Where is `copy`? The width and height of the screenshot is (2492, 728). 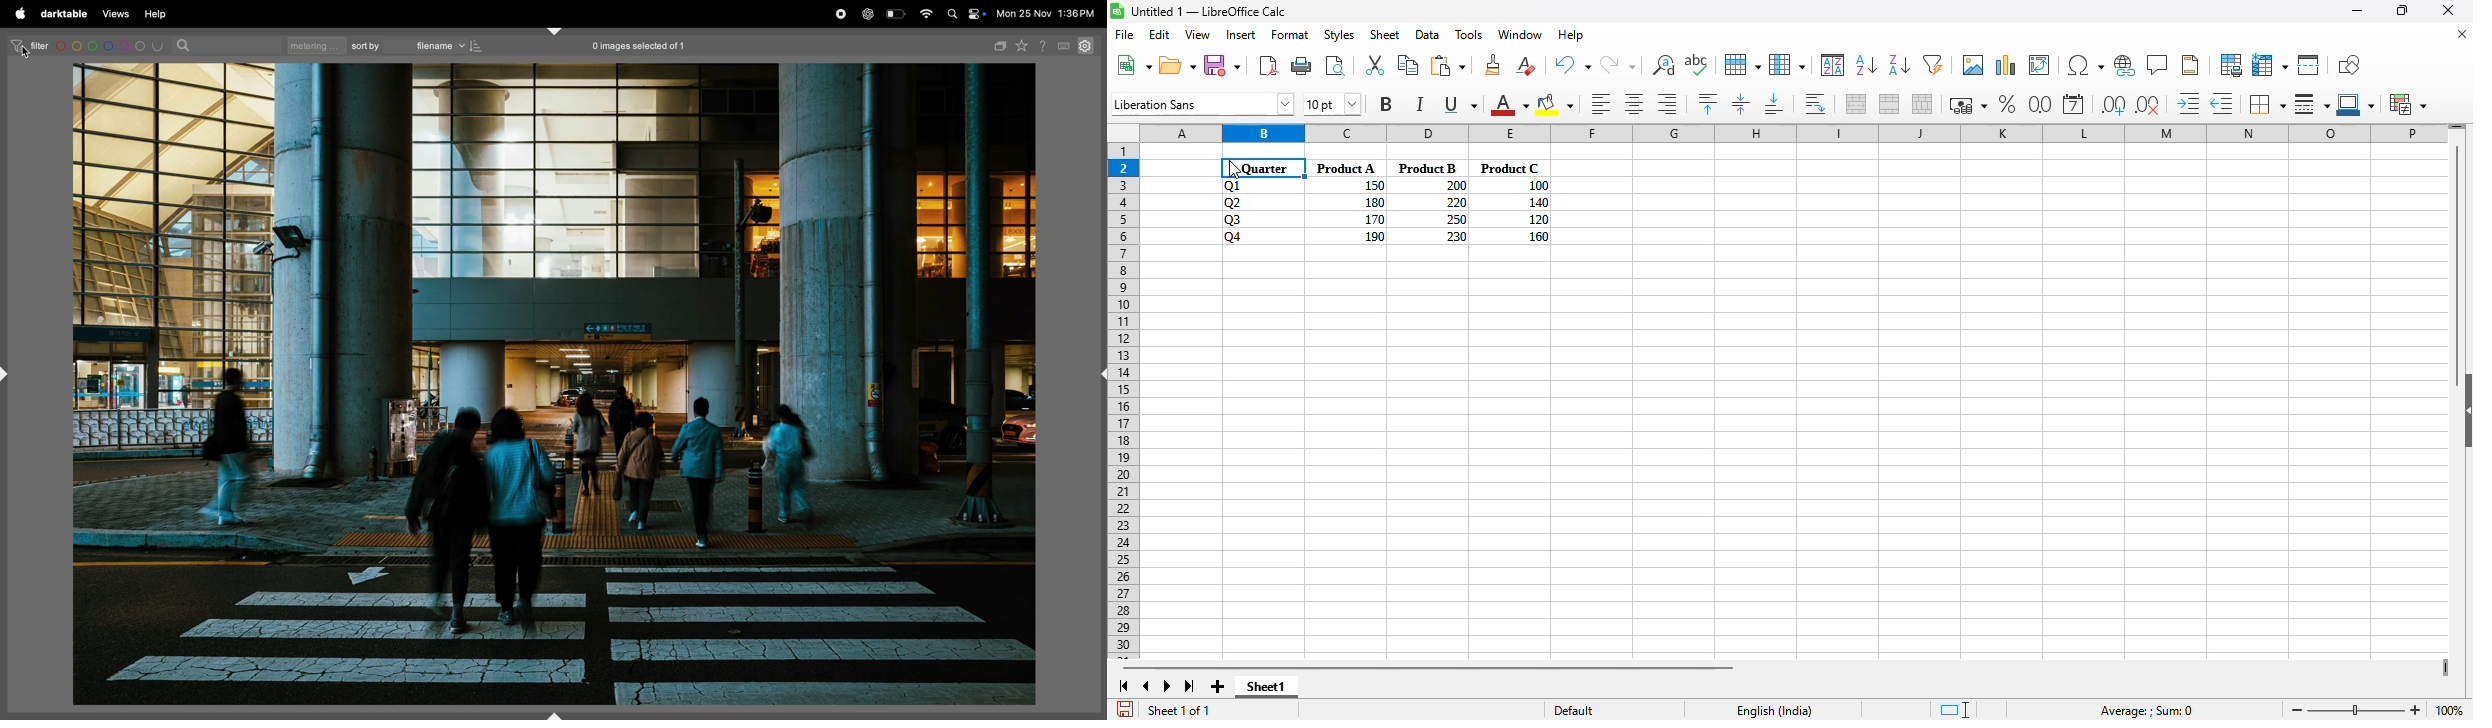 copy is located at coordinates (1408, 65).